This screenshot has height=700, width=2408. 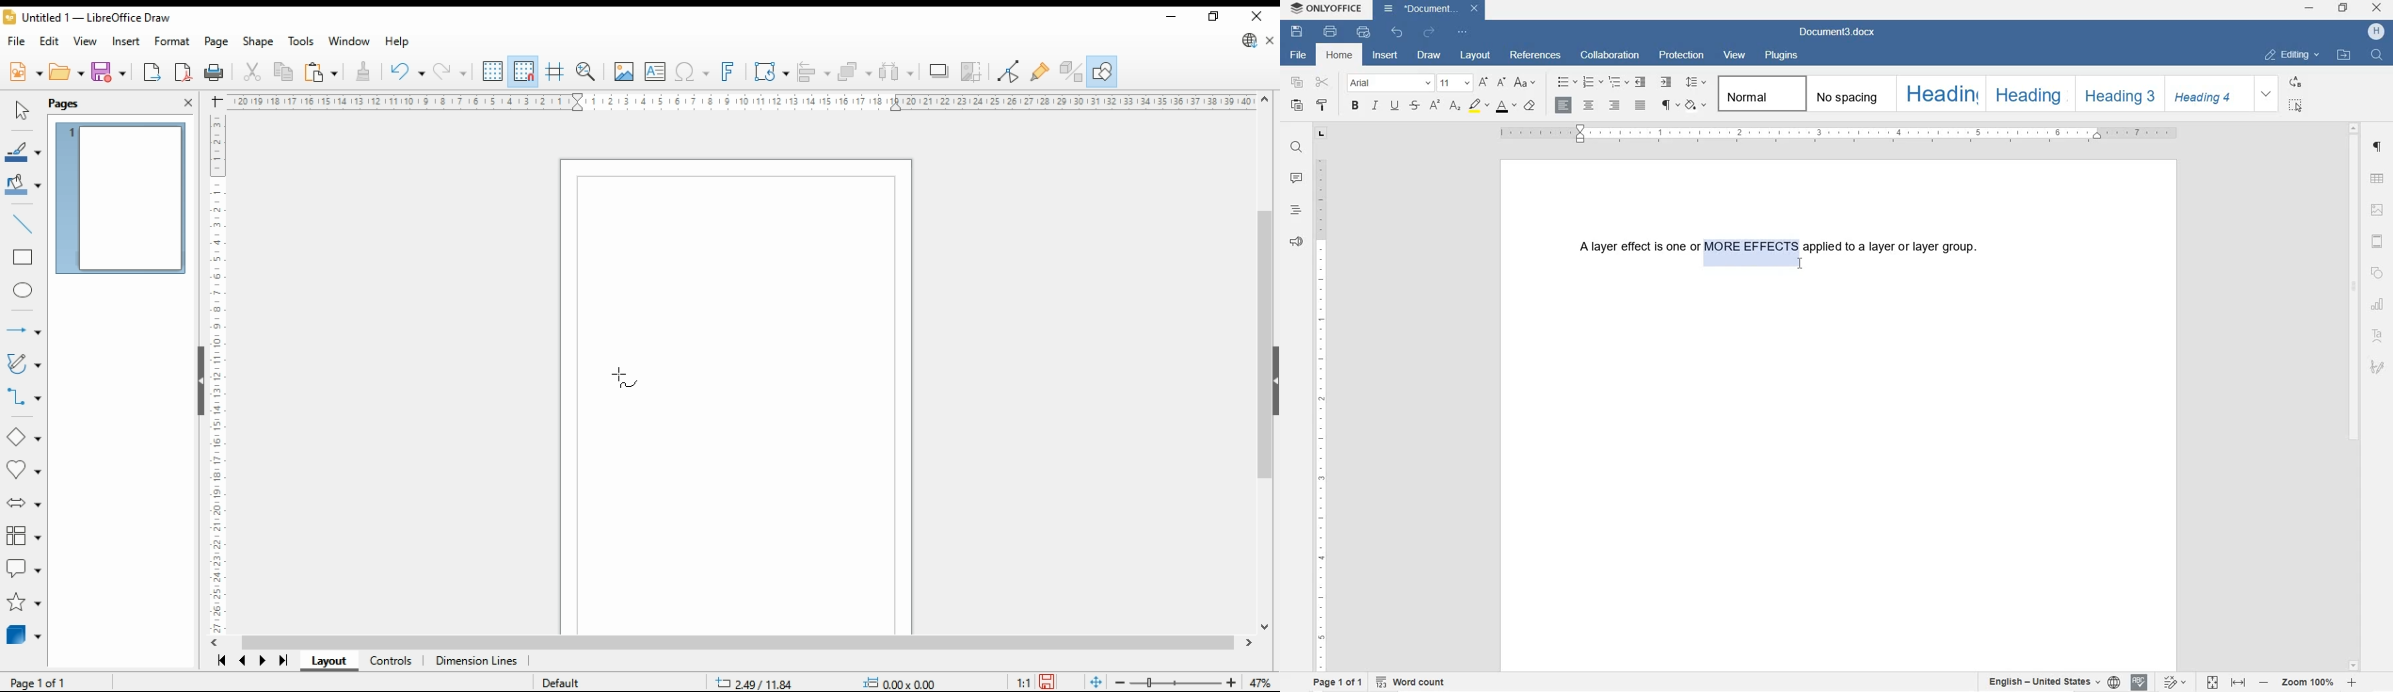 I want to click on shape, so click(x=259, y=41).